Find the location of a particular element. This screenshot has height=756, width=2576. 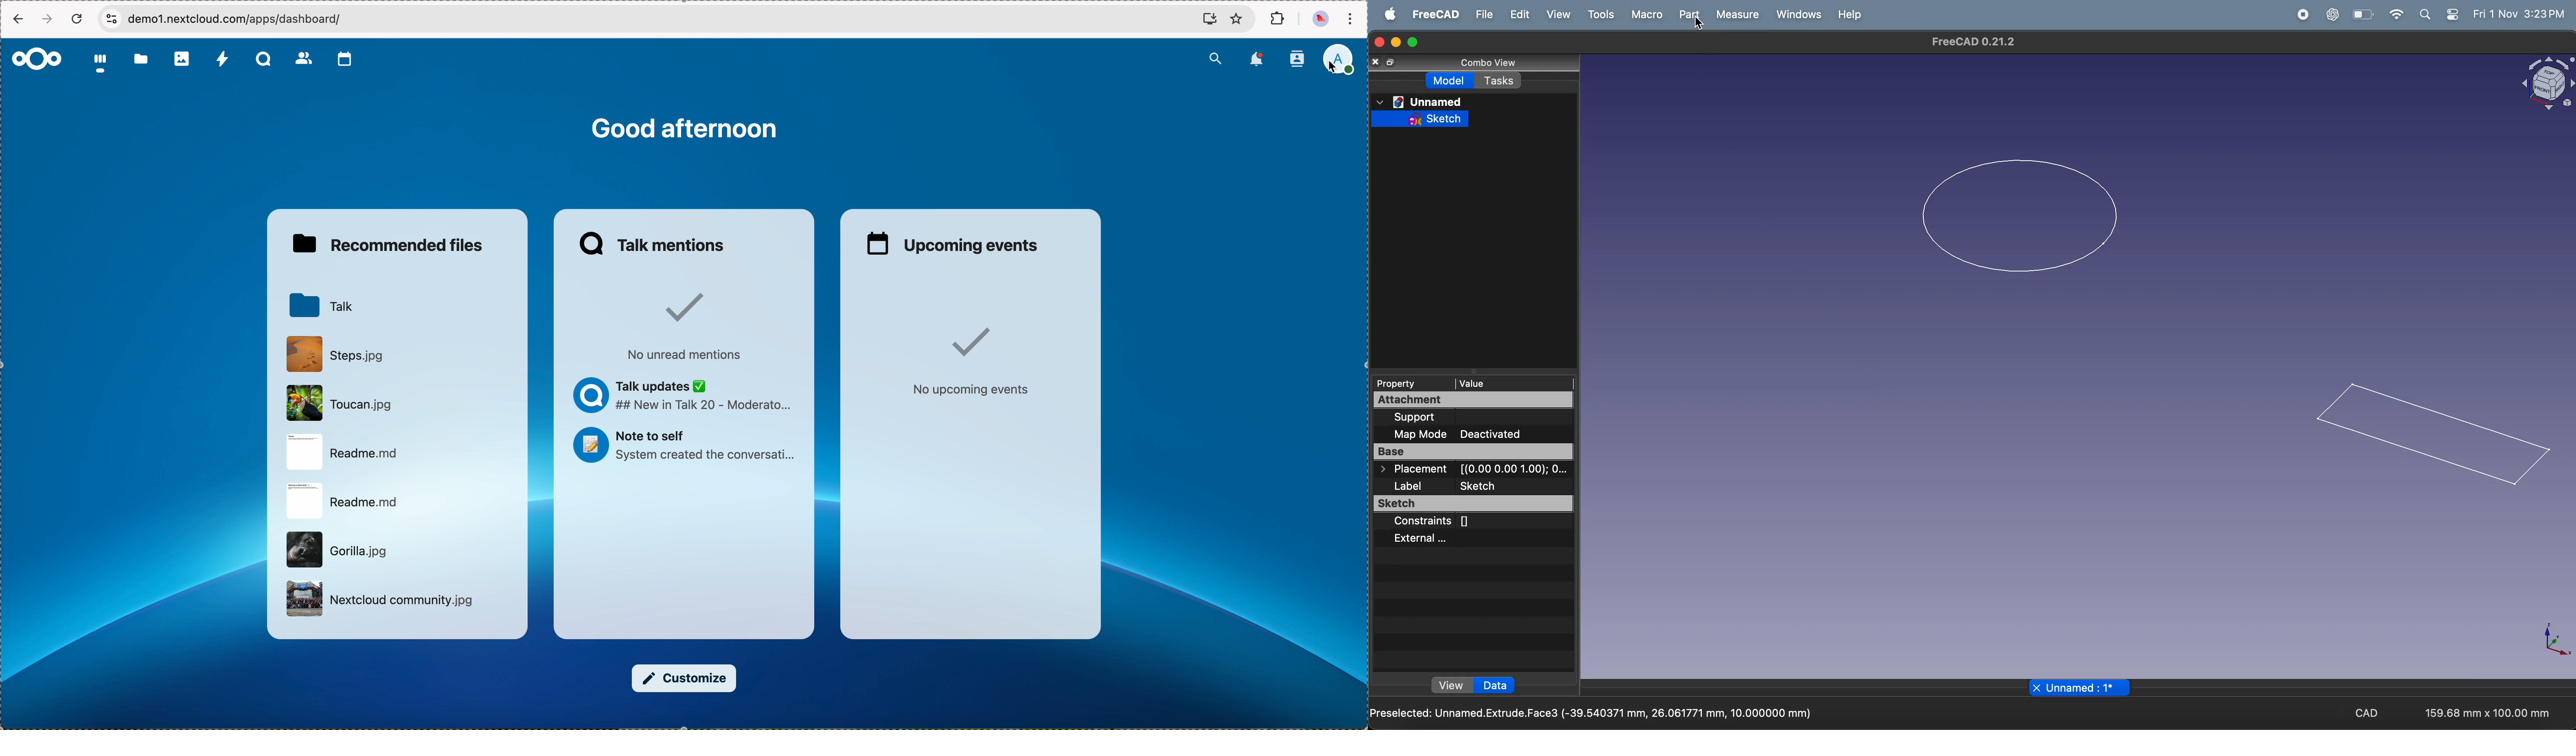

Base is located at coordinates (1473, 452).